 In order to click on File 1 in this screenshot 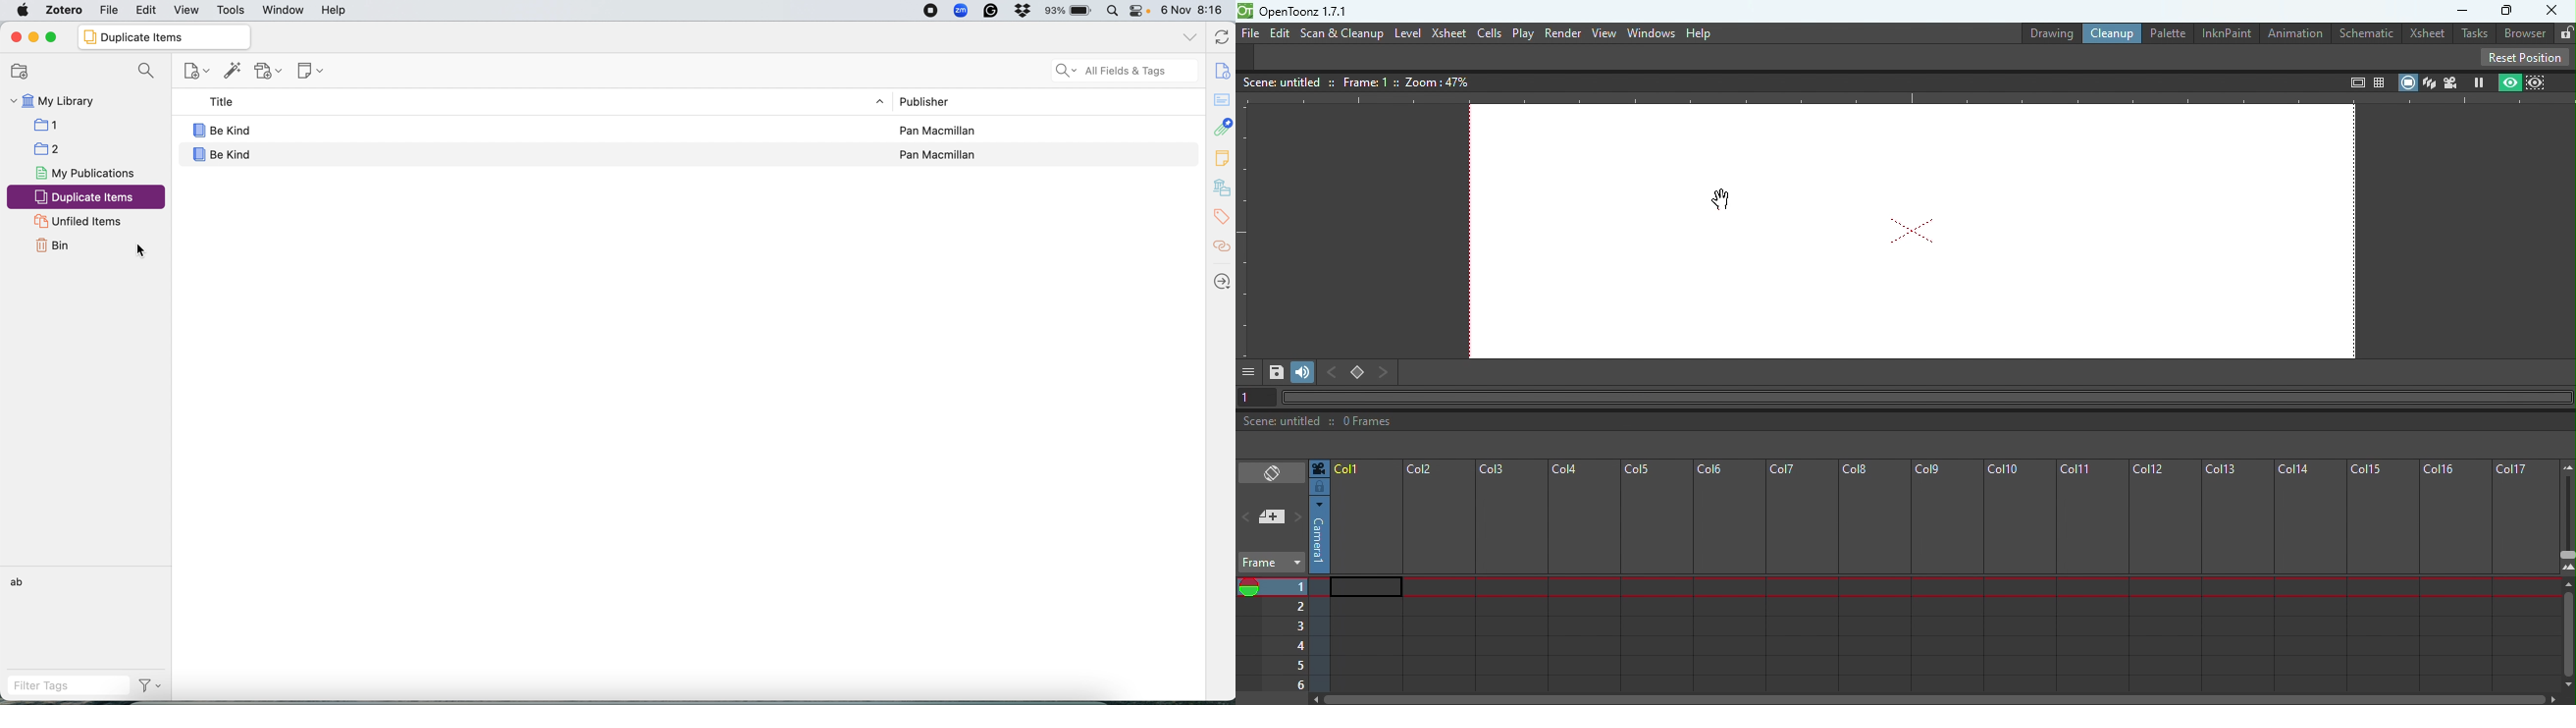, I will do `click(95, 124)`.